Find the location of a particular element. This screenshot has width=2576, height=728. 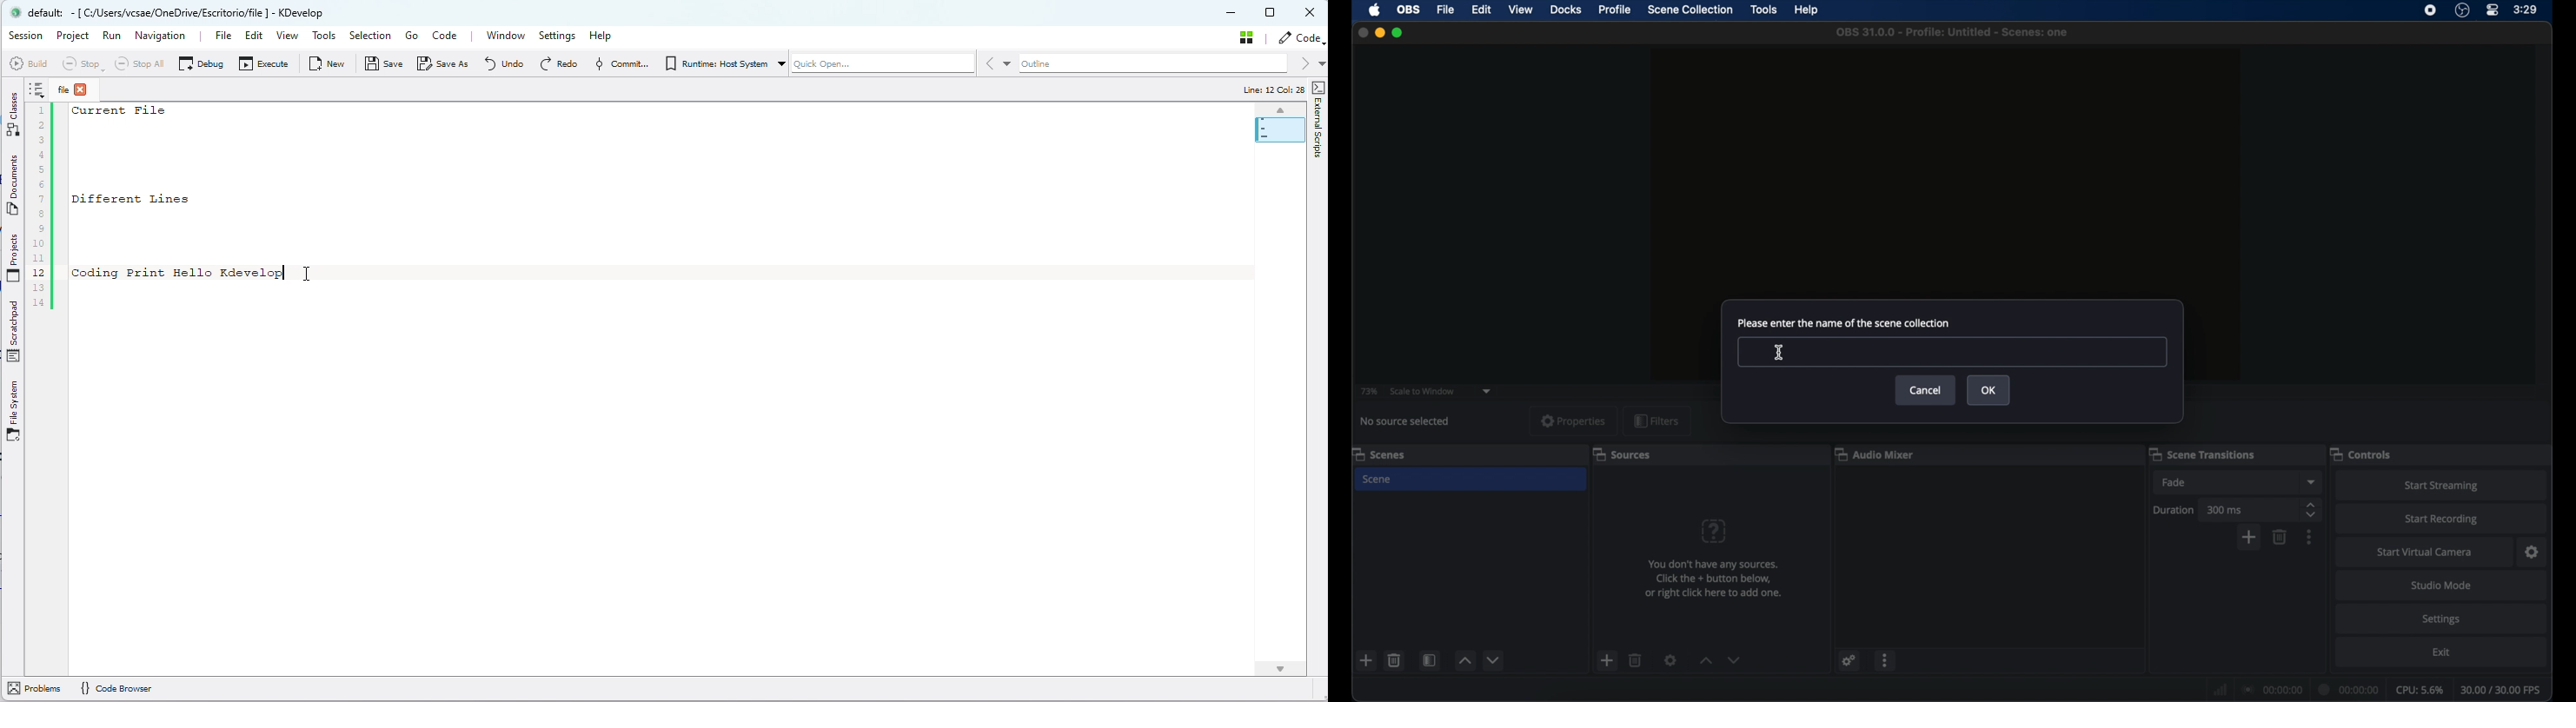

increment is located at coordinates (1704, 660).